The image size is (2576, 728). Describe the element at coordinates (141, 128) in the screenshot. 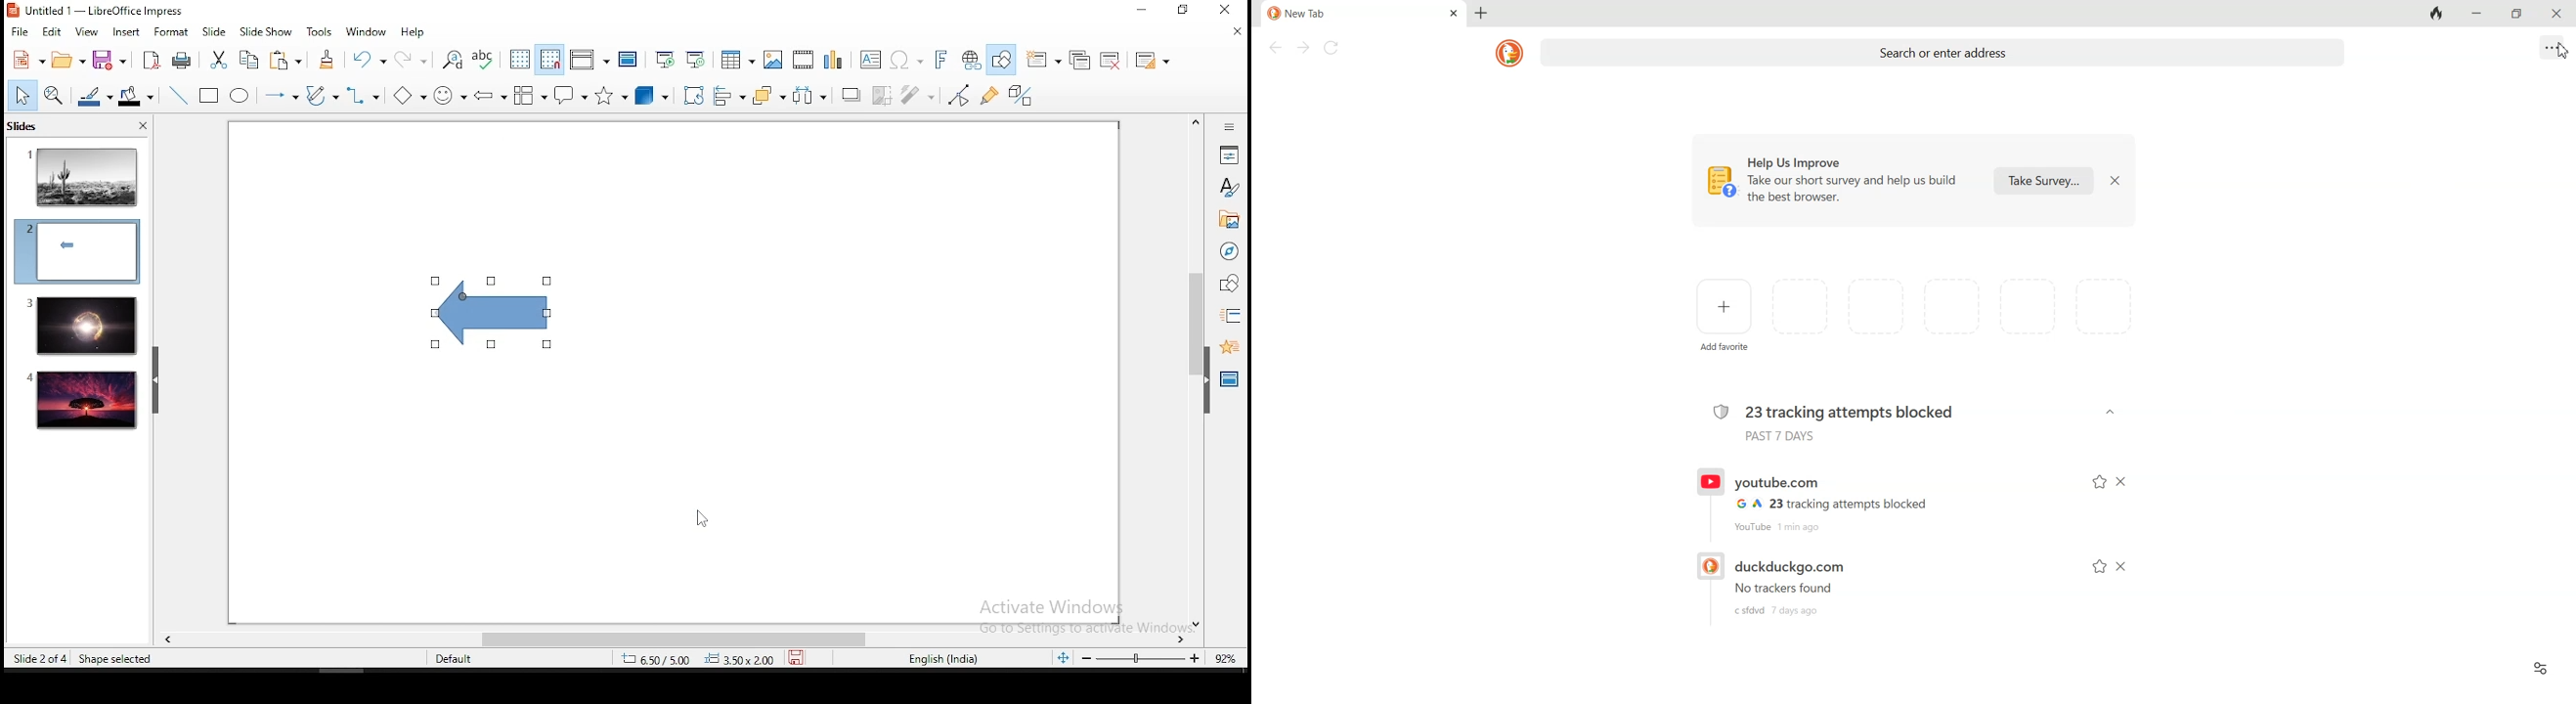

I see `close` at that location.